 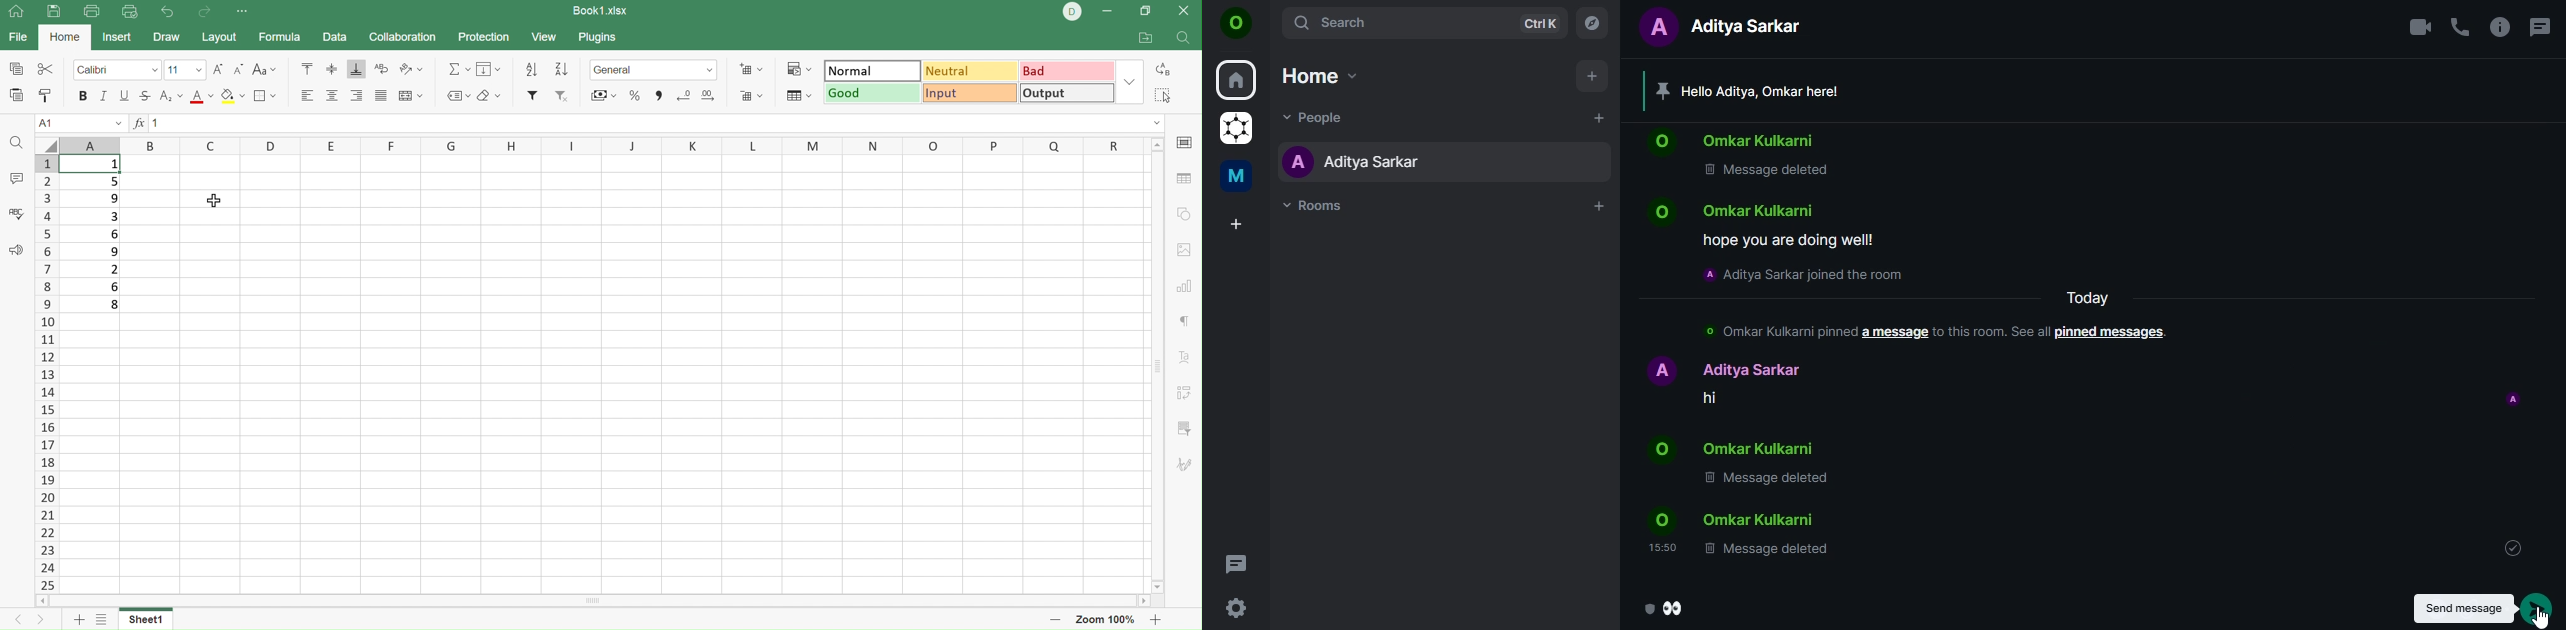 What do you see at coordinates (1237, 563) in the screenshot?
I see `threads` at bounding box center [1237, 563].